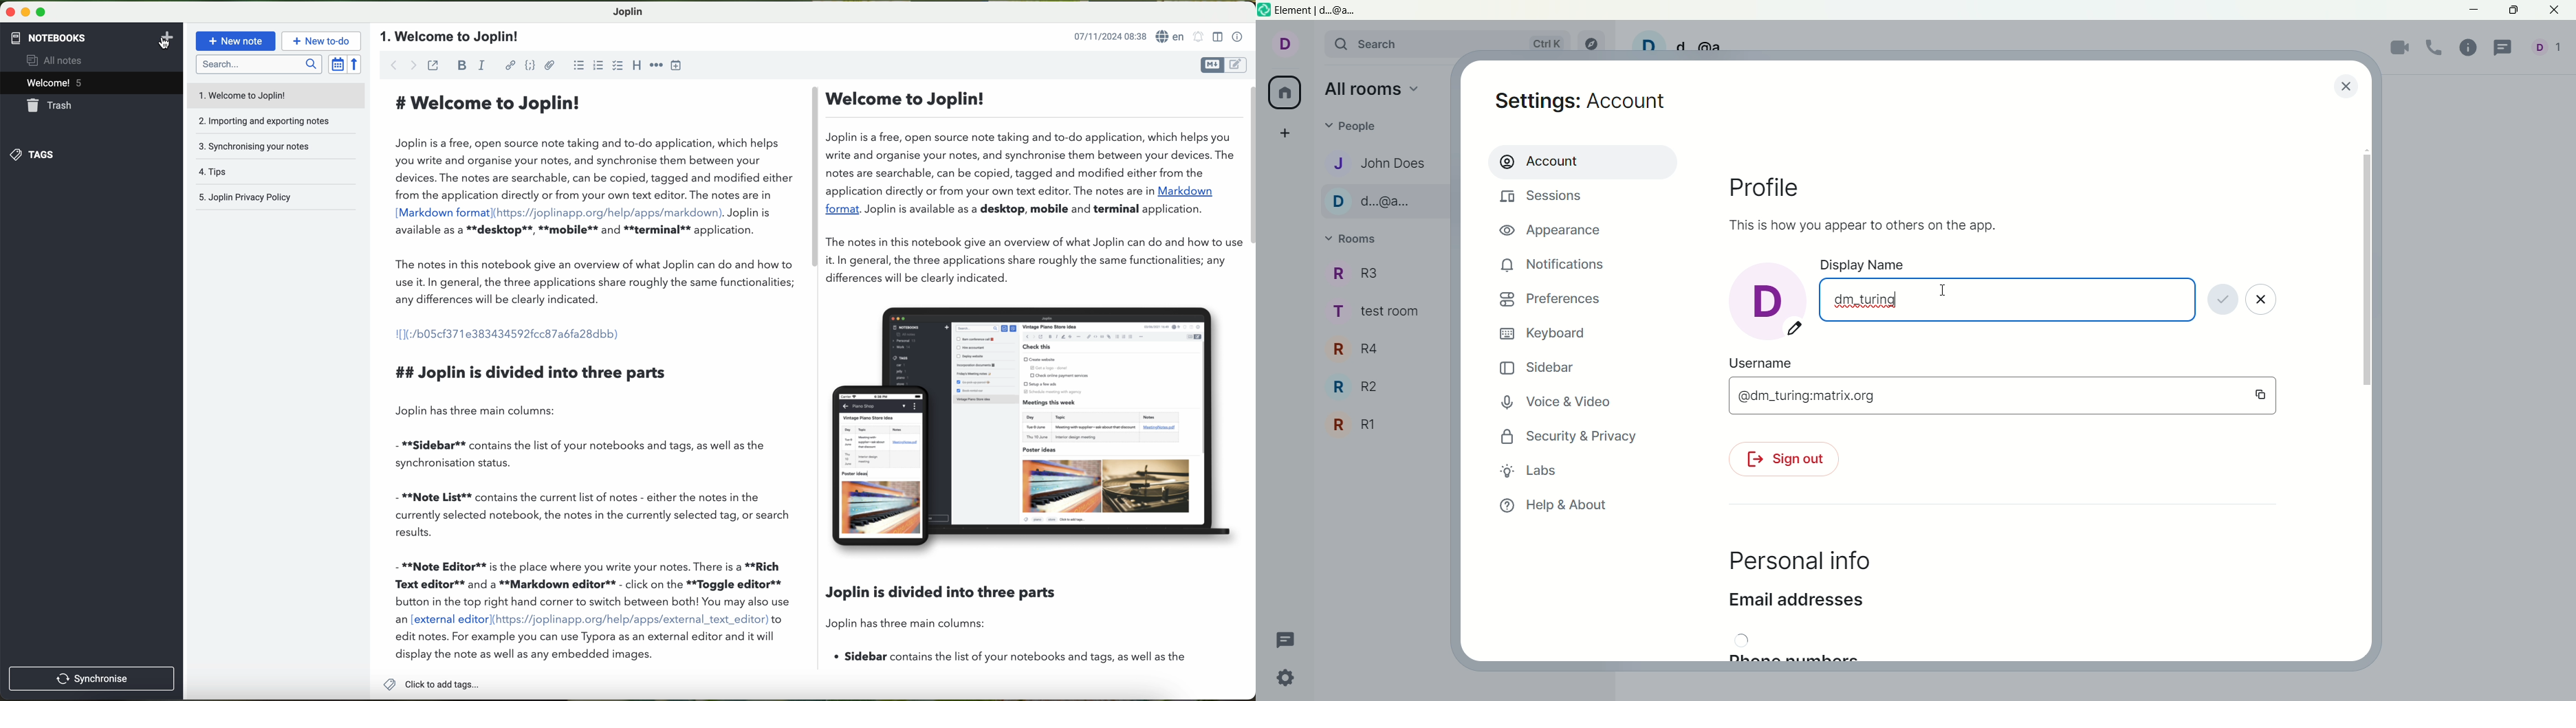 The image size is (2576, 728). What do you see at coordinates (11, 12) in the screenshot?
I see `close` at bounding box center [11, 12].